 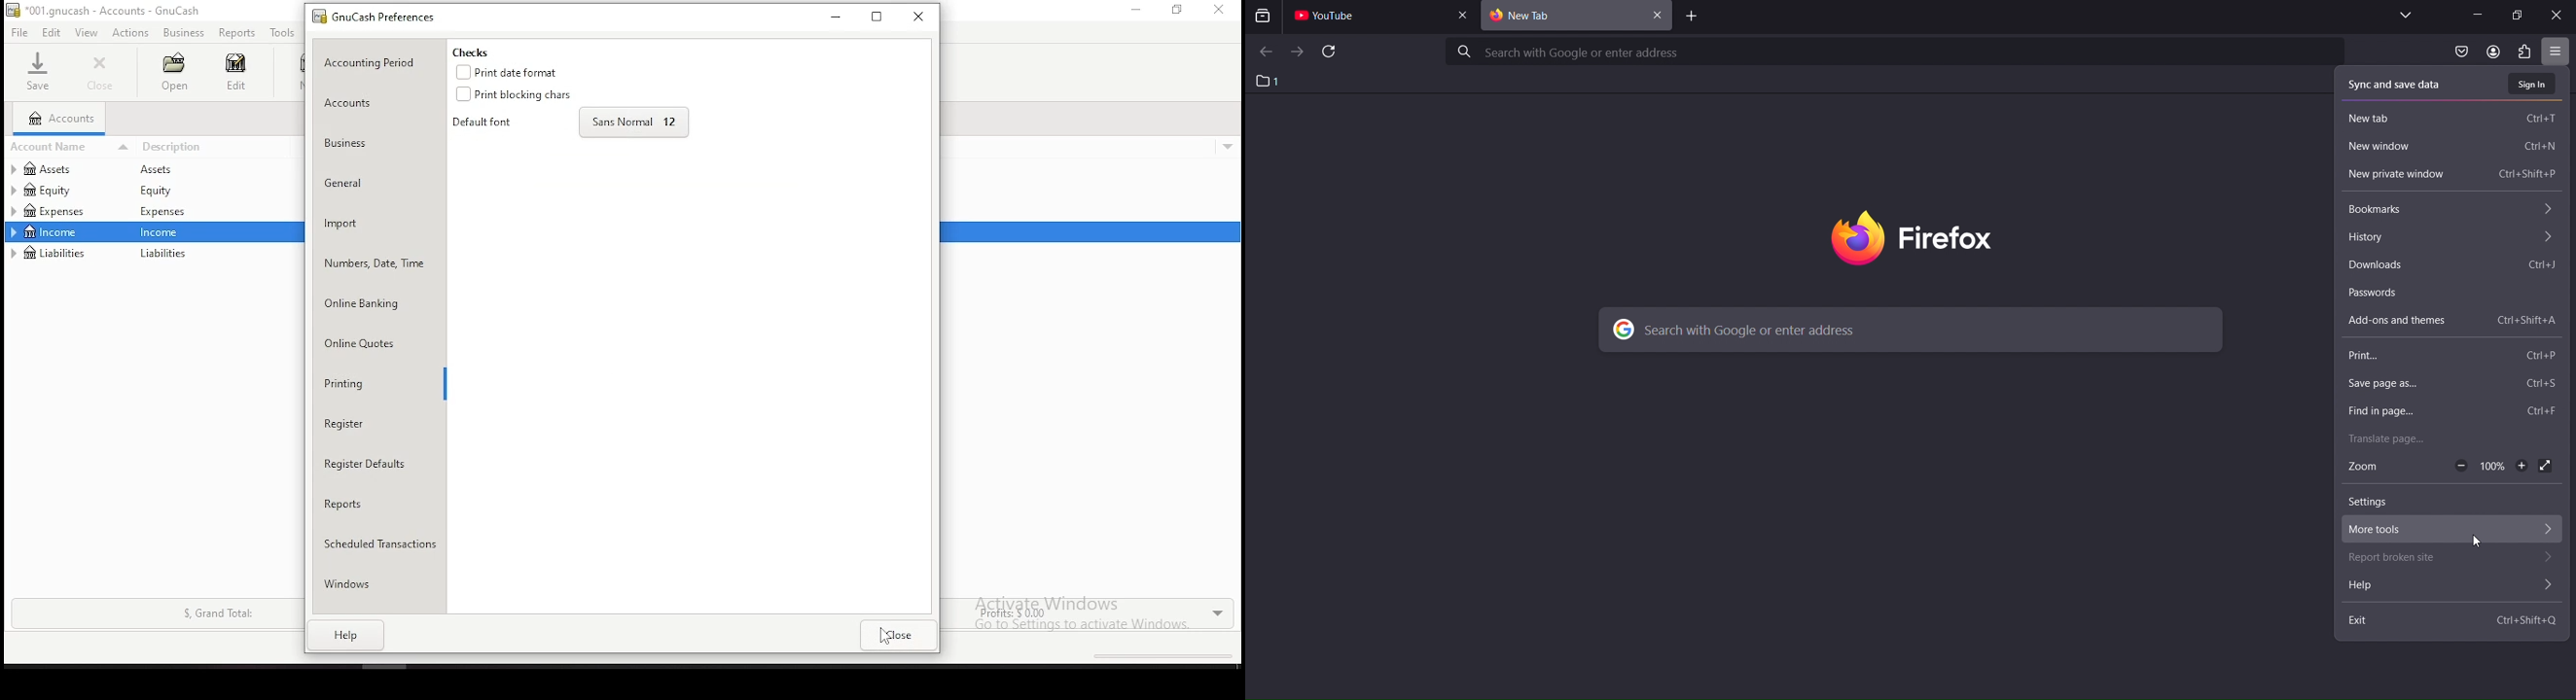 I want to click on image, so click(x=1947, y=238).